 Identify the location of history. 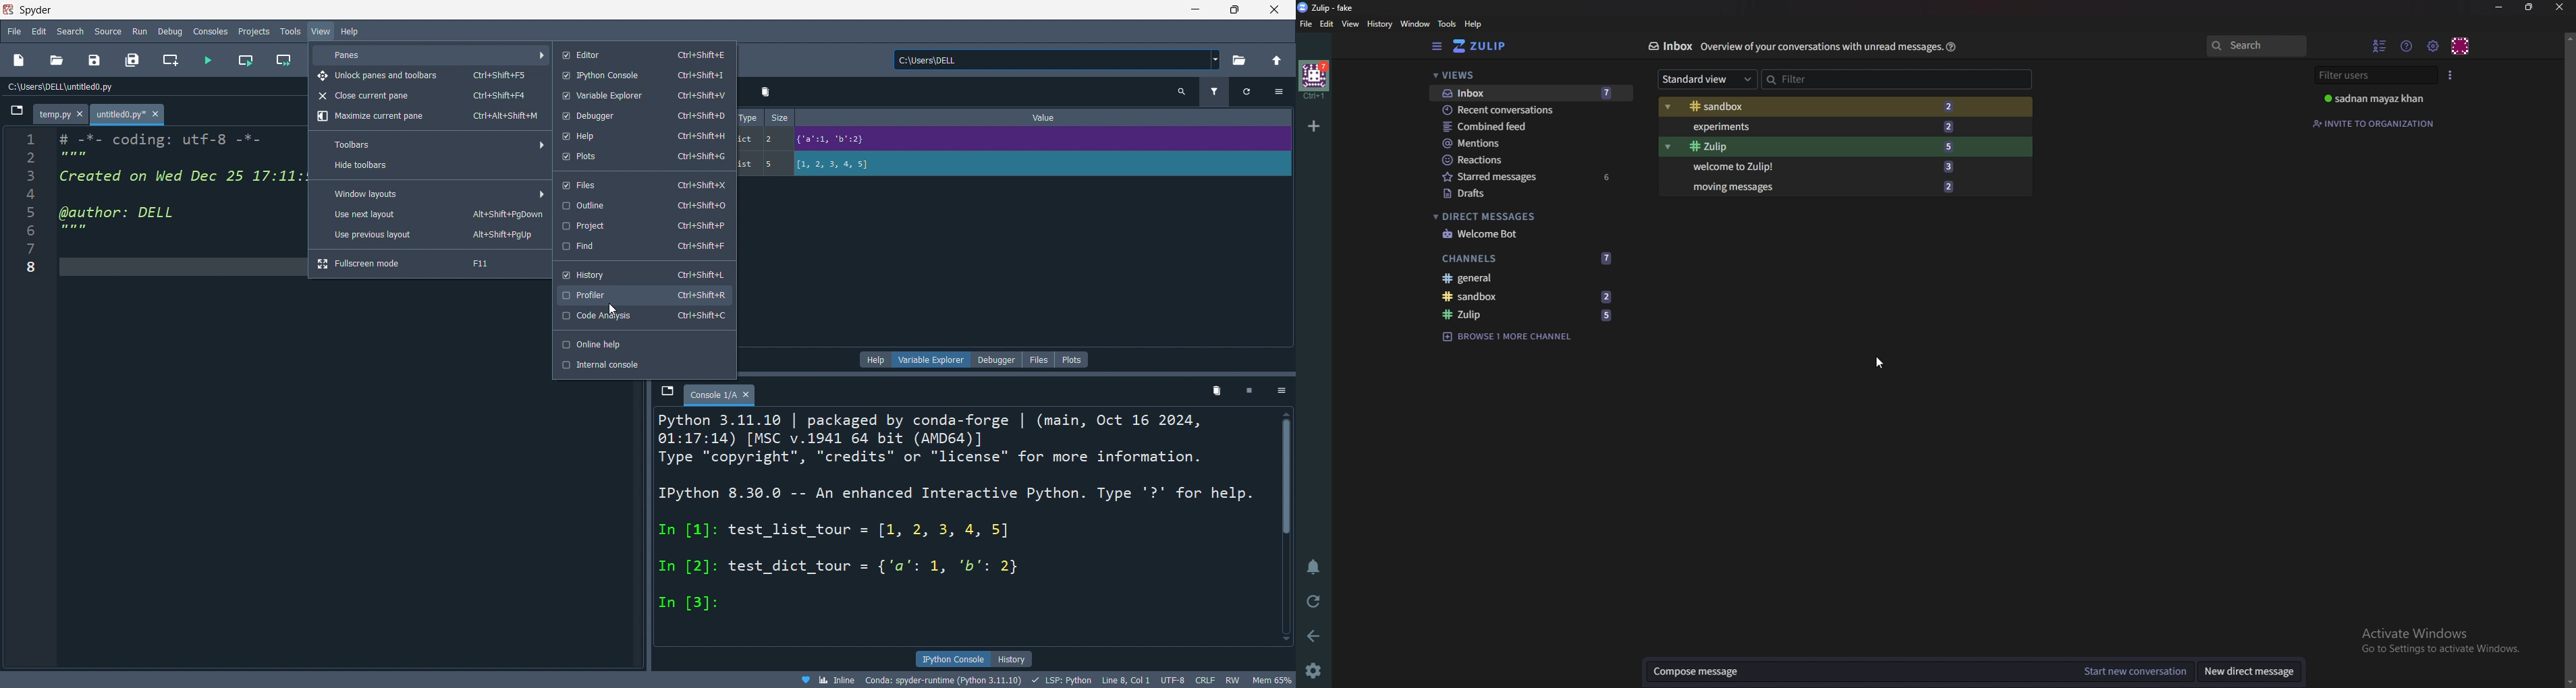
(1015, 658).